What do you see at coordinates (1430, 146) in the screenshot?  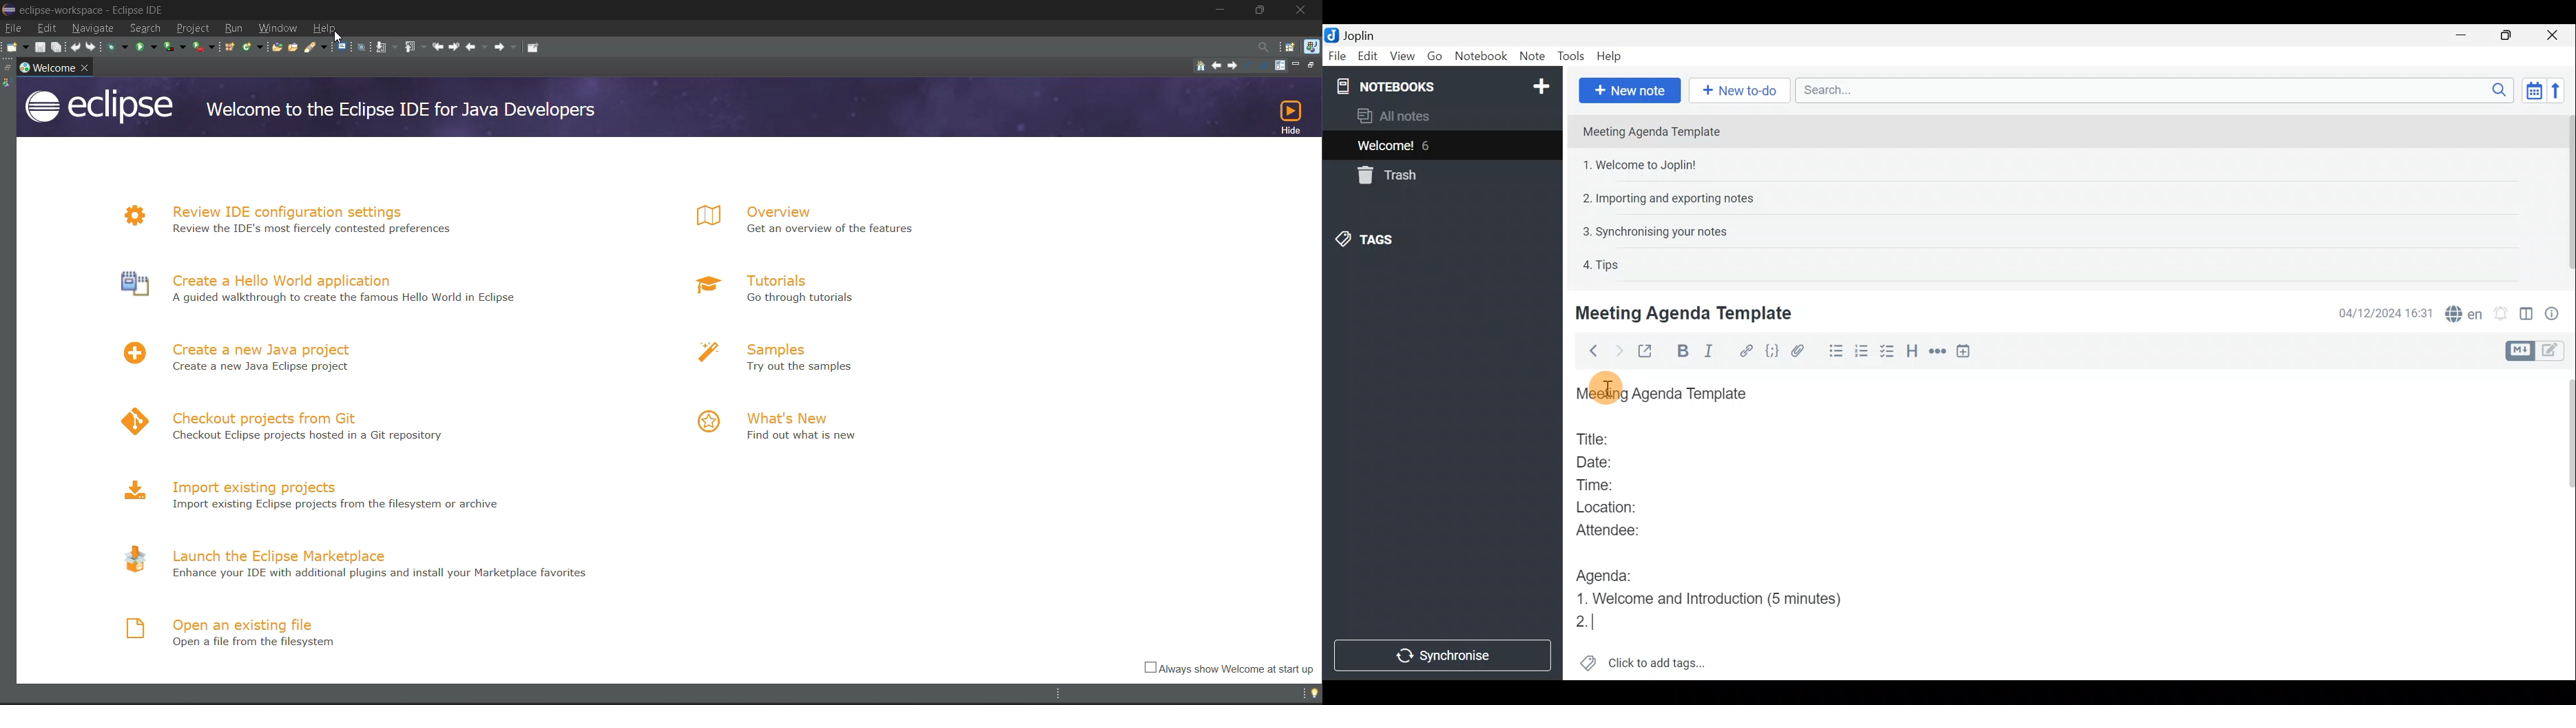 I see `6` at bounding box center [1430, 146].